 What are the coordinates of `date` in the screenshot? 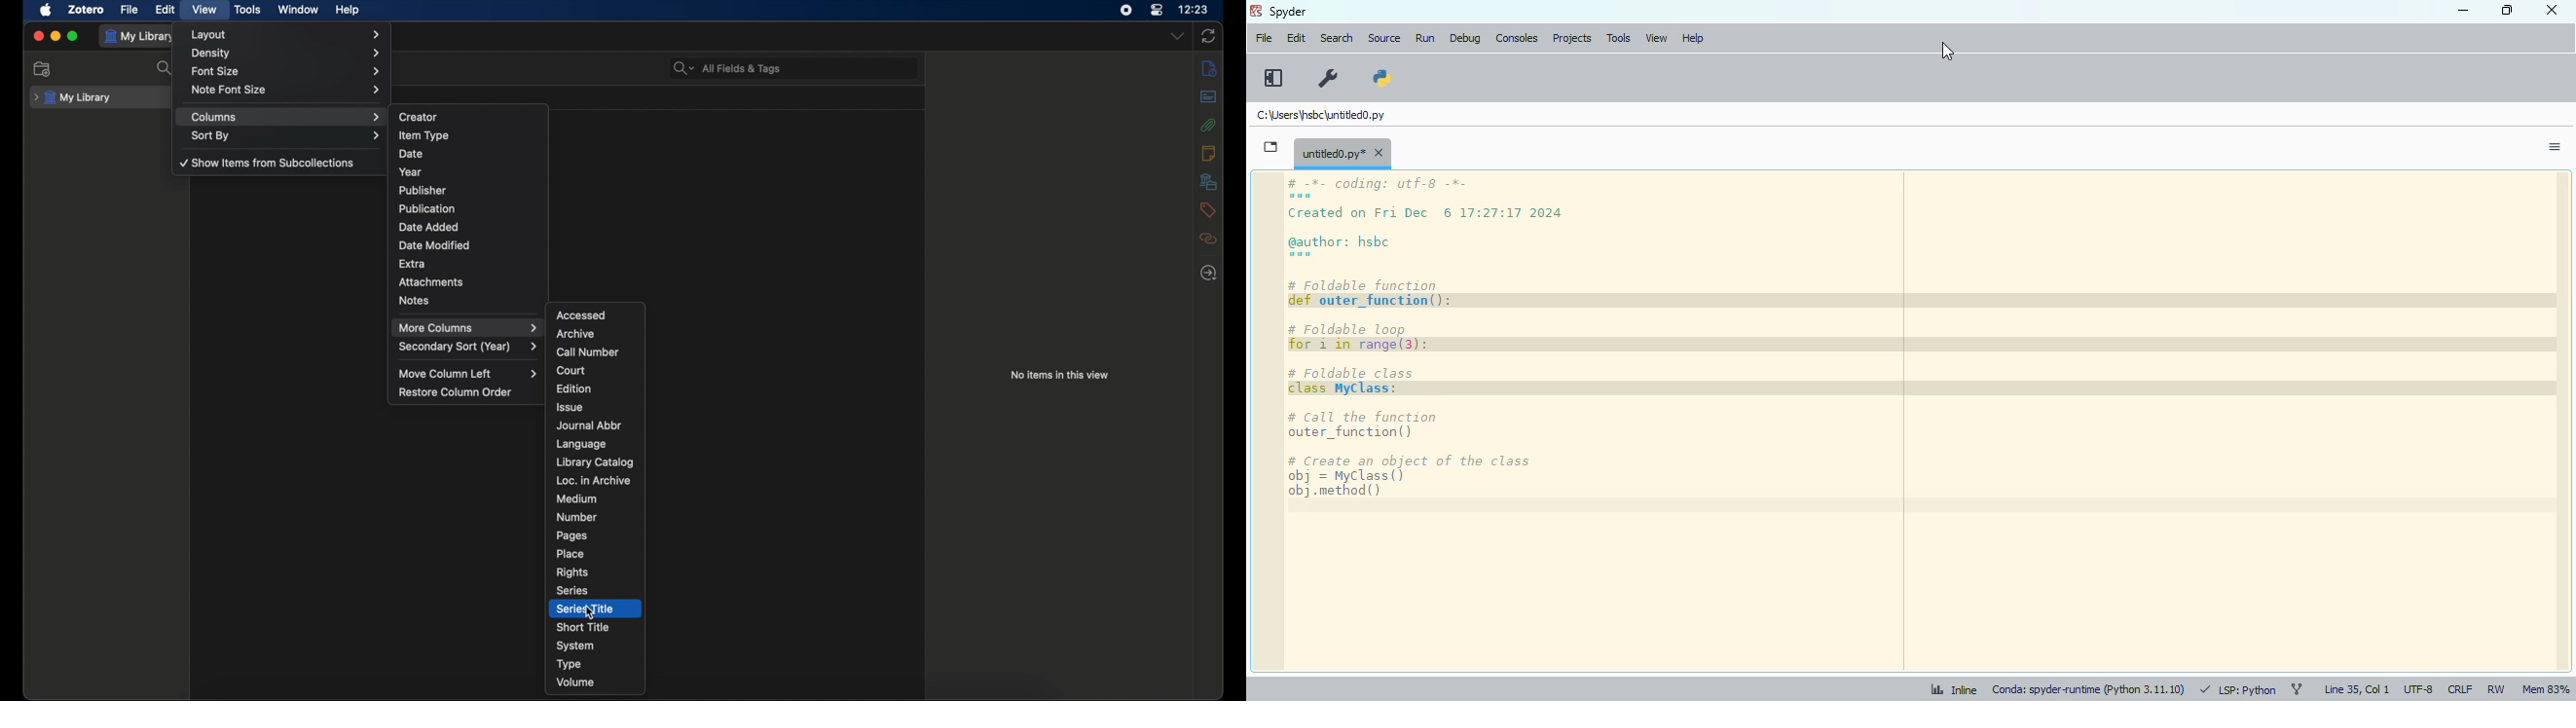 It's located at (410, 154).